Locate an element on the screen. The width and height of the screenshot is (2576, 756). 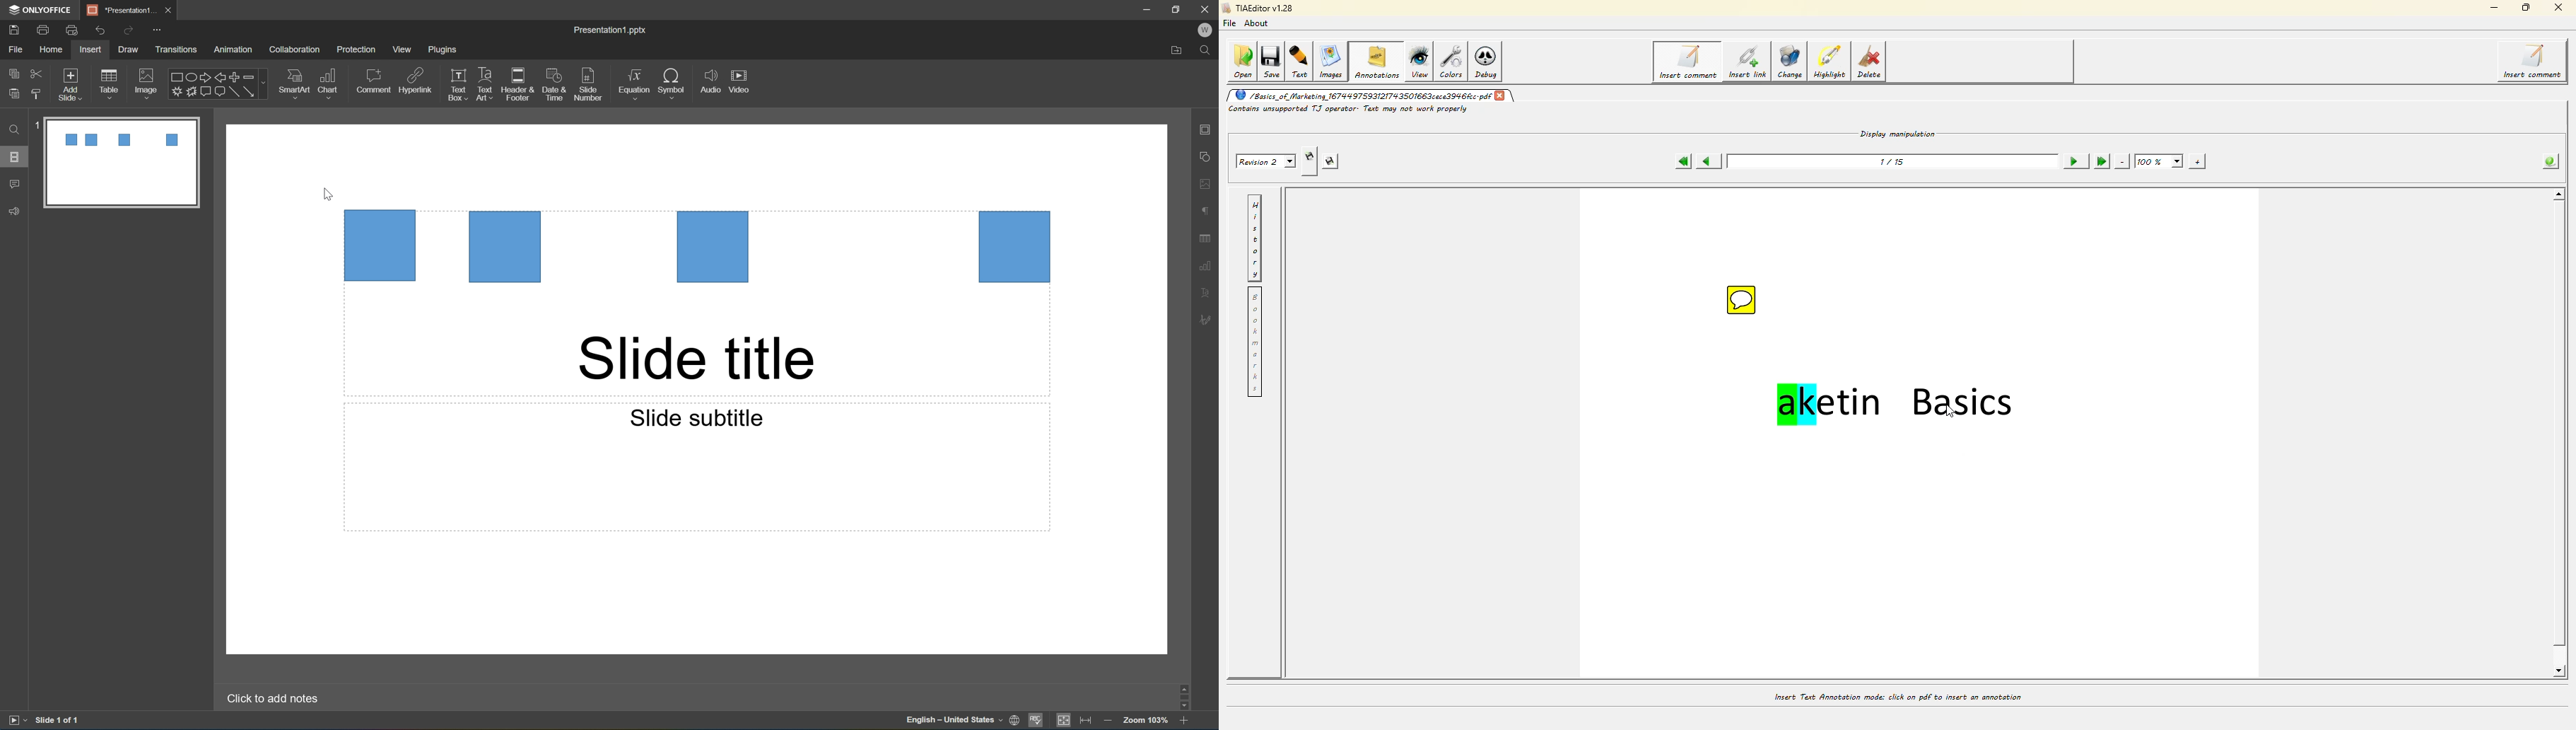
zoom 100% is located at coordinates (1147, 721).